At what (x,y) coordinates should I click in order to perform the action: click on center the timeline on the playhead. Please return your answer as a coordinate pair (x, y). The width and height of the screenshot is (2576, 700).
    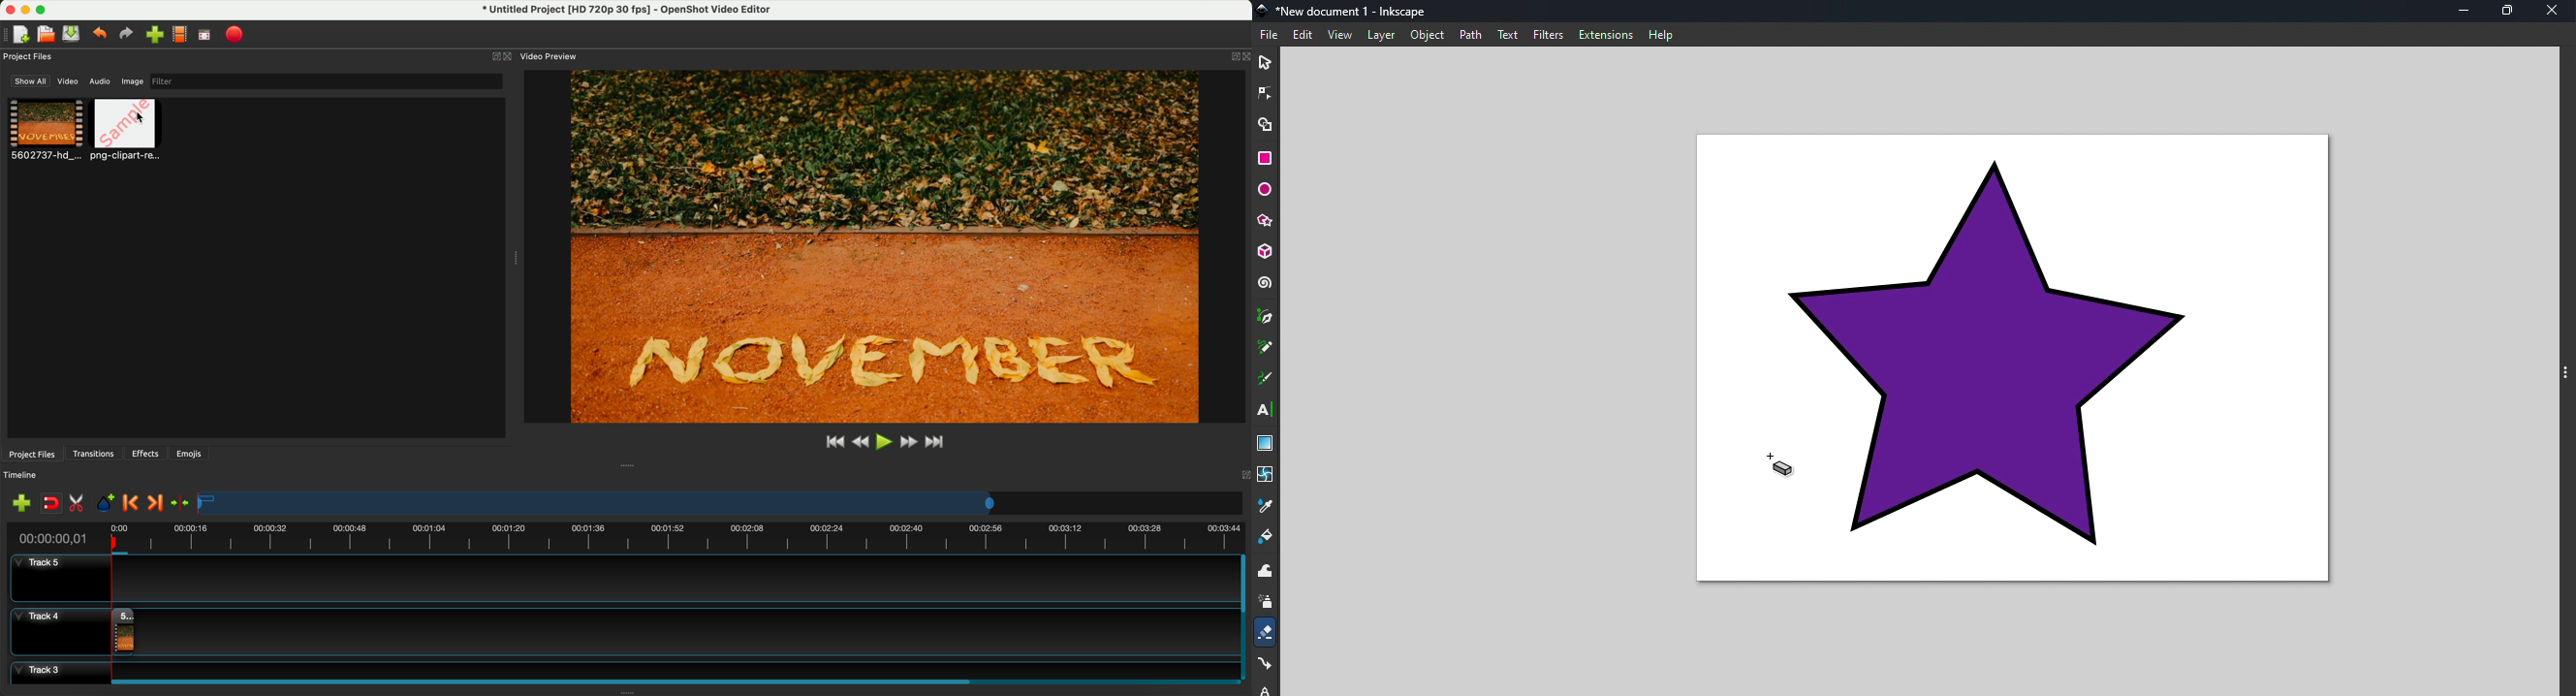
    Looking at the image, I should click on (179, 503).